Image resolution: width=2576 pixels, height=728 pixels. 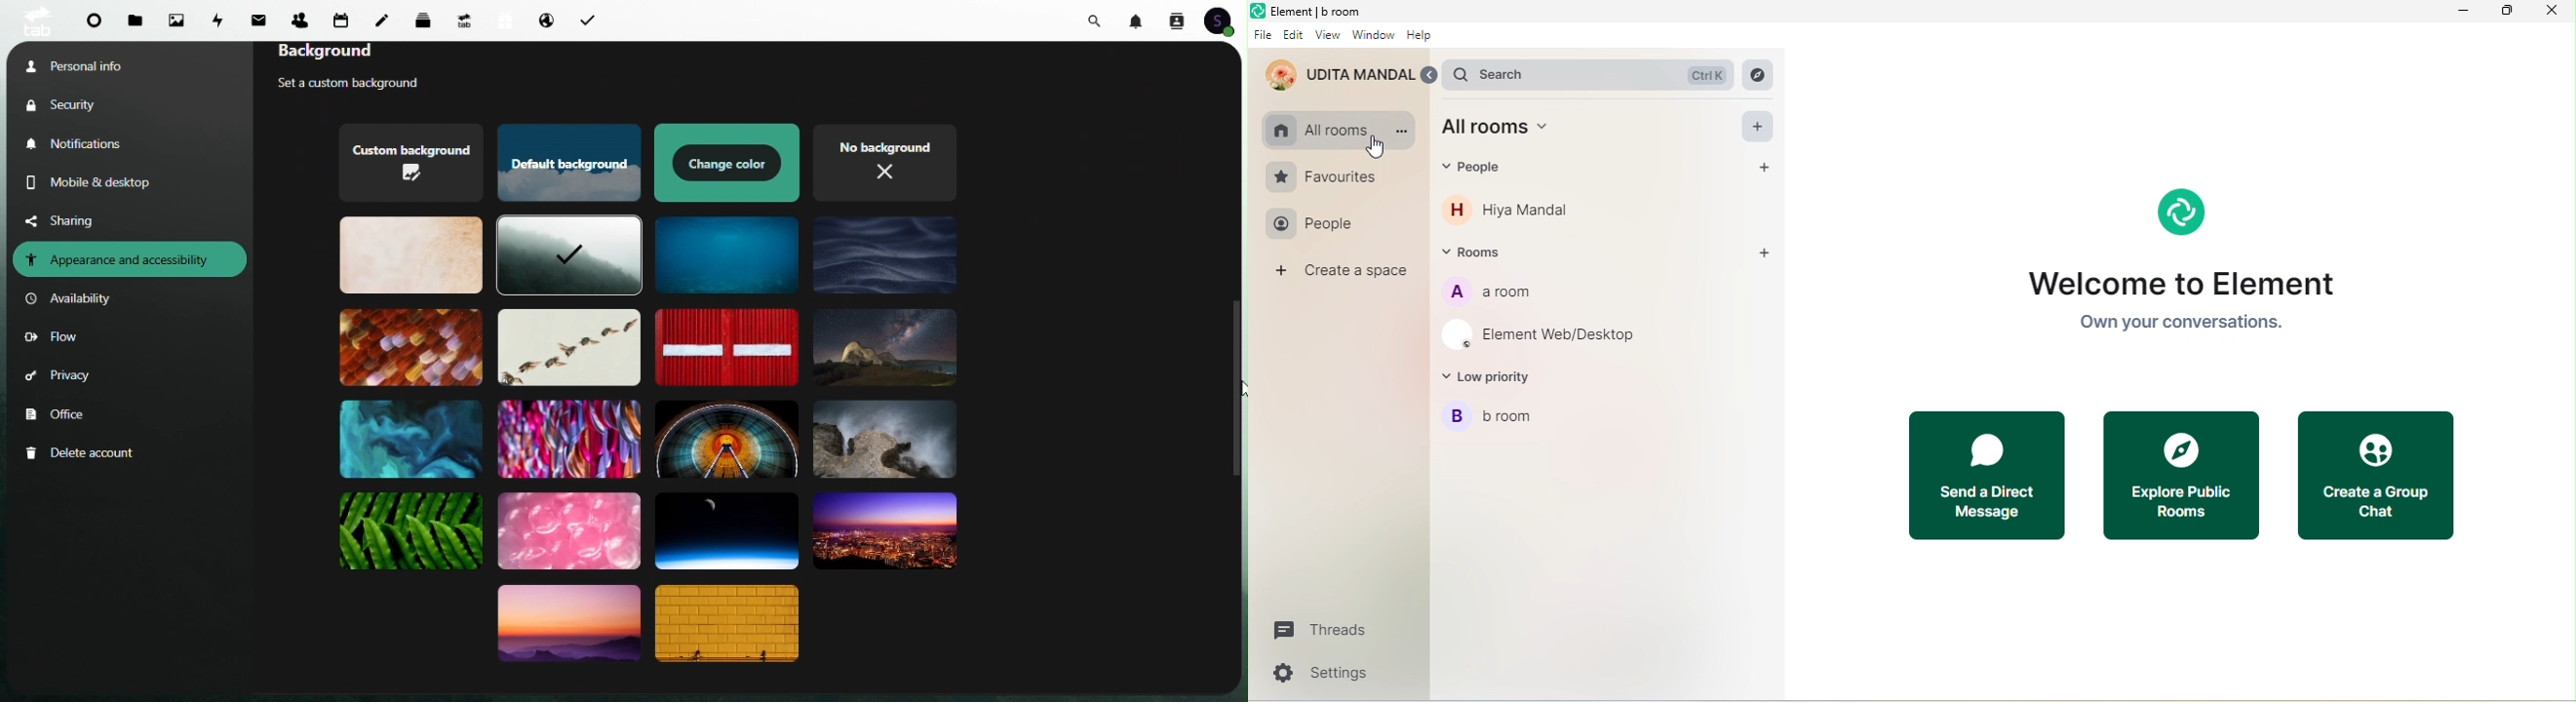 I want to click on Themes, so click(x=411, y=530).